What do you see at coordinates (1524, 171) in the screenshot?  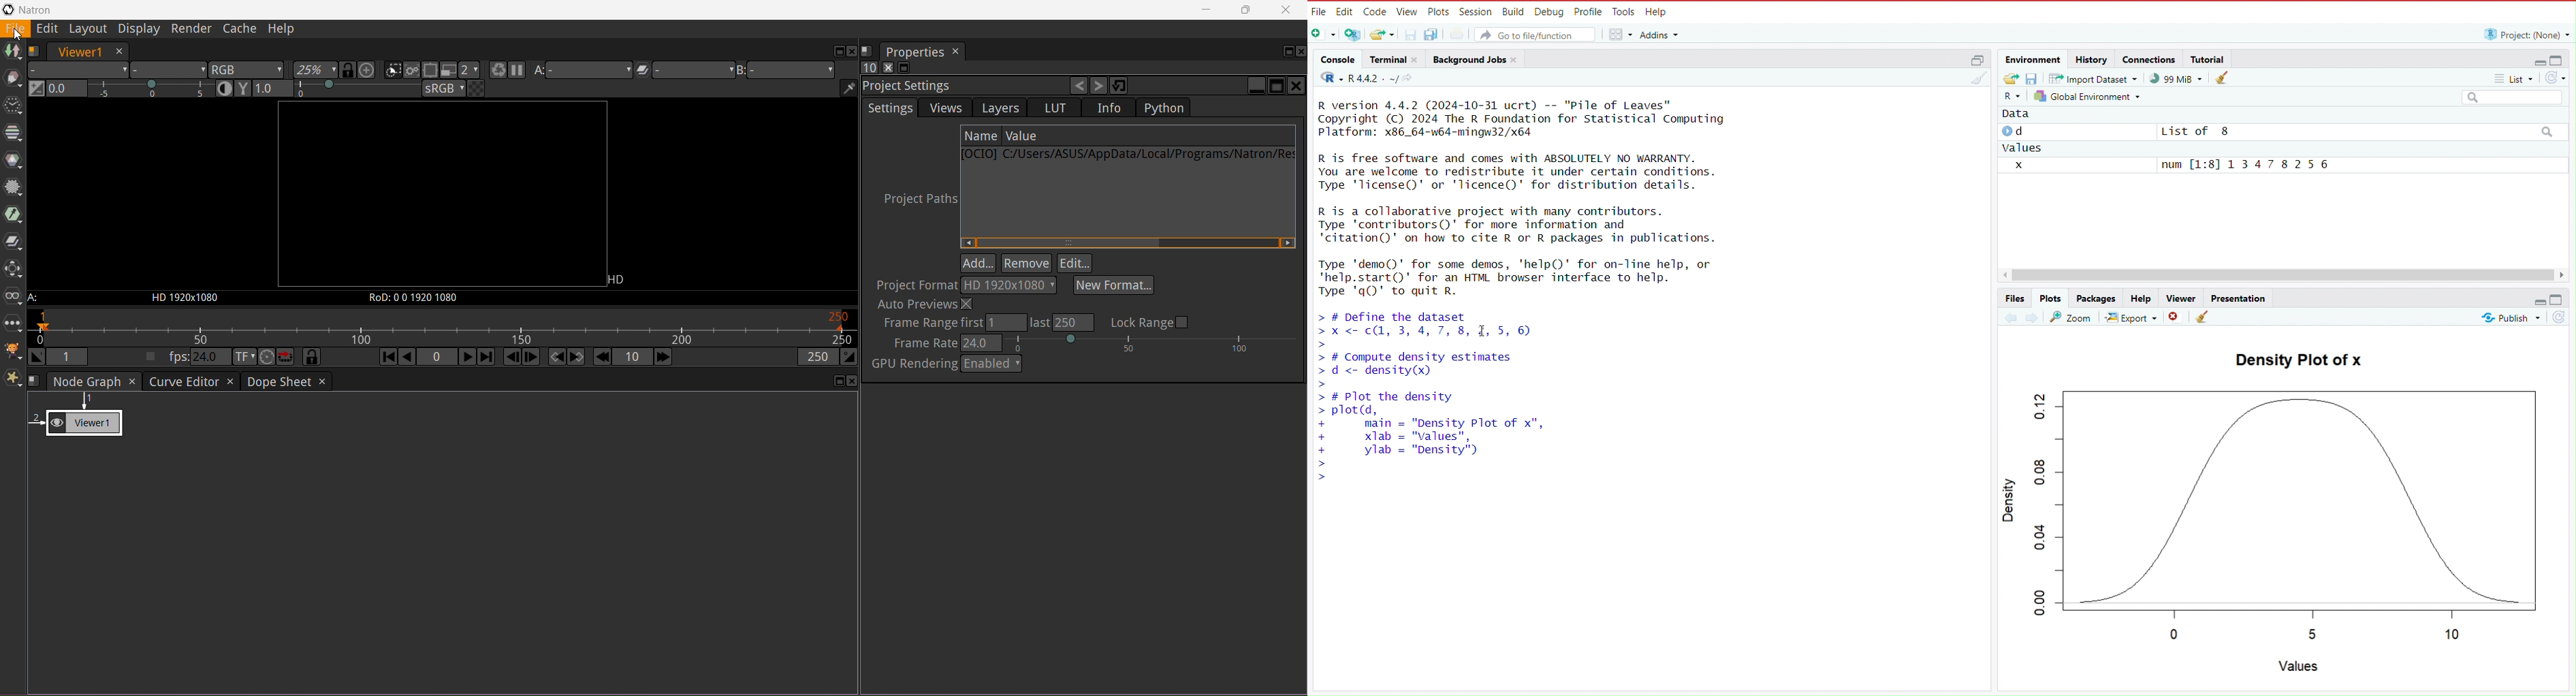 I see `R is free software and comes with ABSOLUTELY NO WARRANTY.
You are welcome to redistribute it under certain conditions.
Type 'license()' or 'Ticence()' for distribution details.` at bounding box center [1524, 171].